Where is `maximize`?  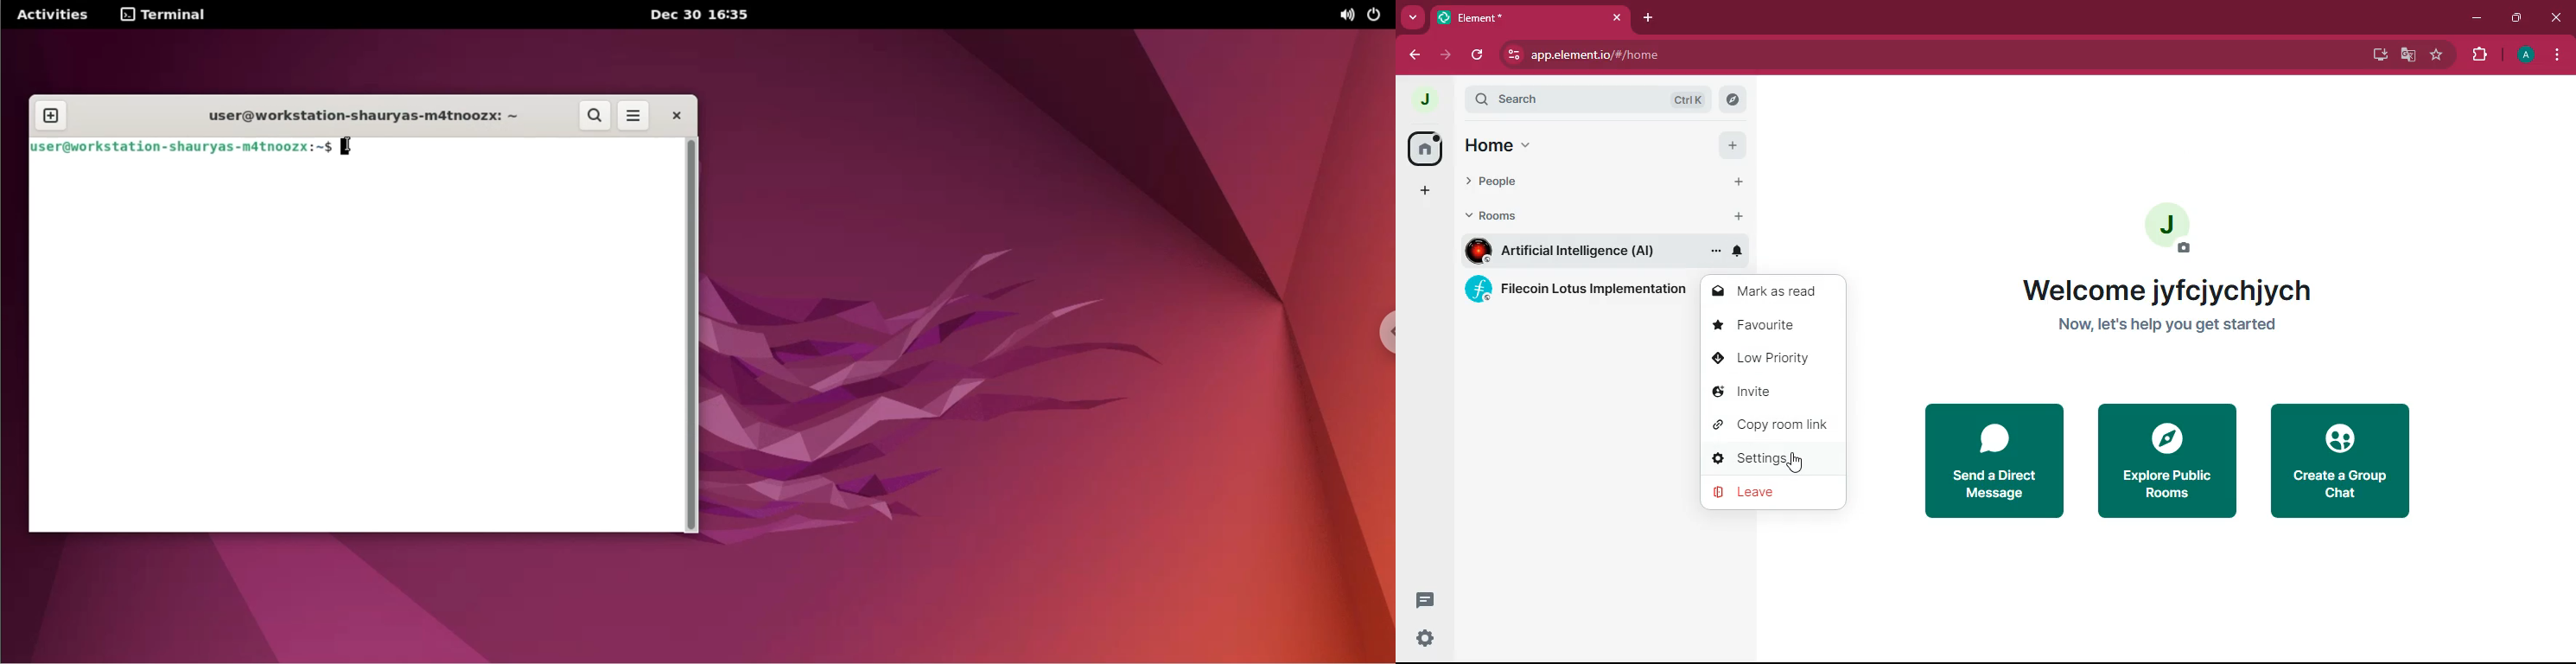 maximize is located at coordinates (2516, 19).